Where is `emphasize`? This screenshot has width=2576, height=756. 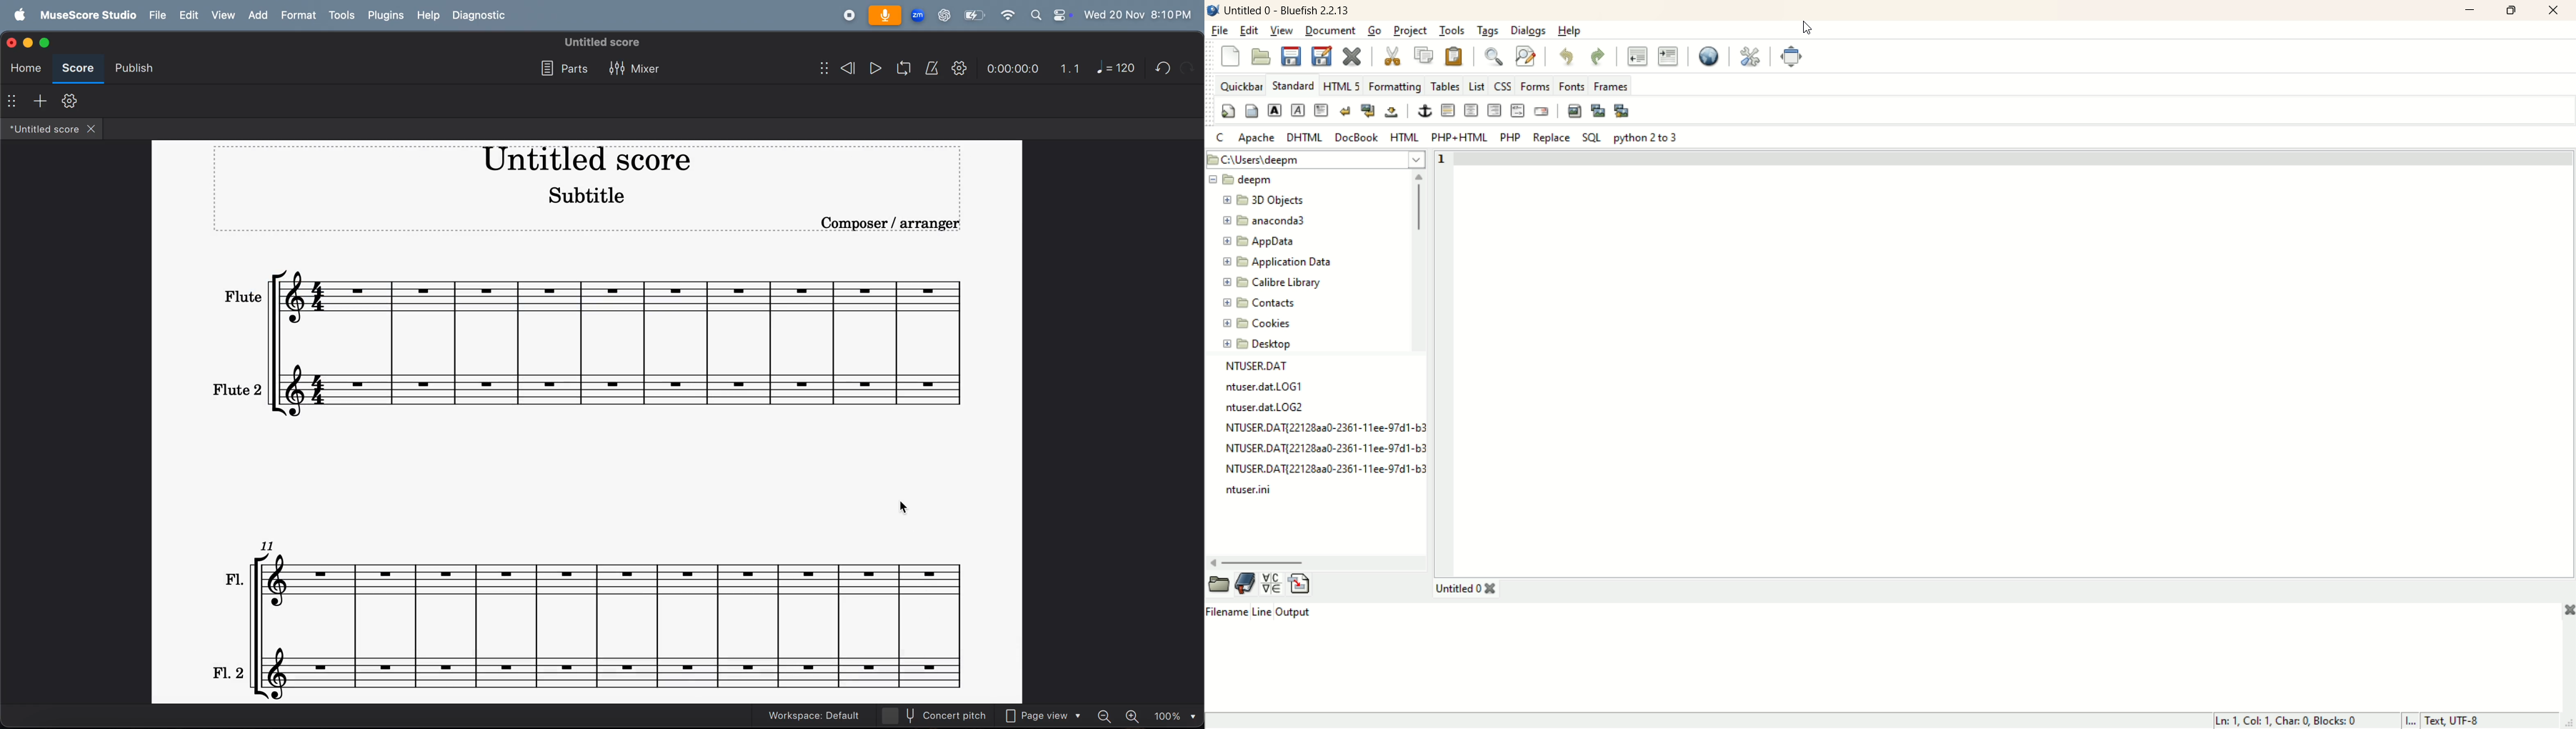
emphasize is located at coordinates (1298, 110).